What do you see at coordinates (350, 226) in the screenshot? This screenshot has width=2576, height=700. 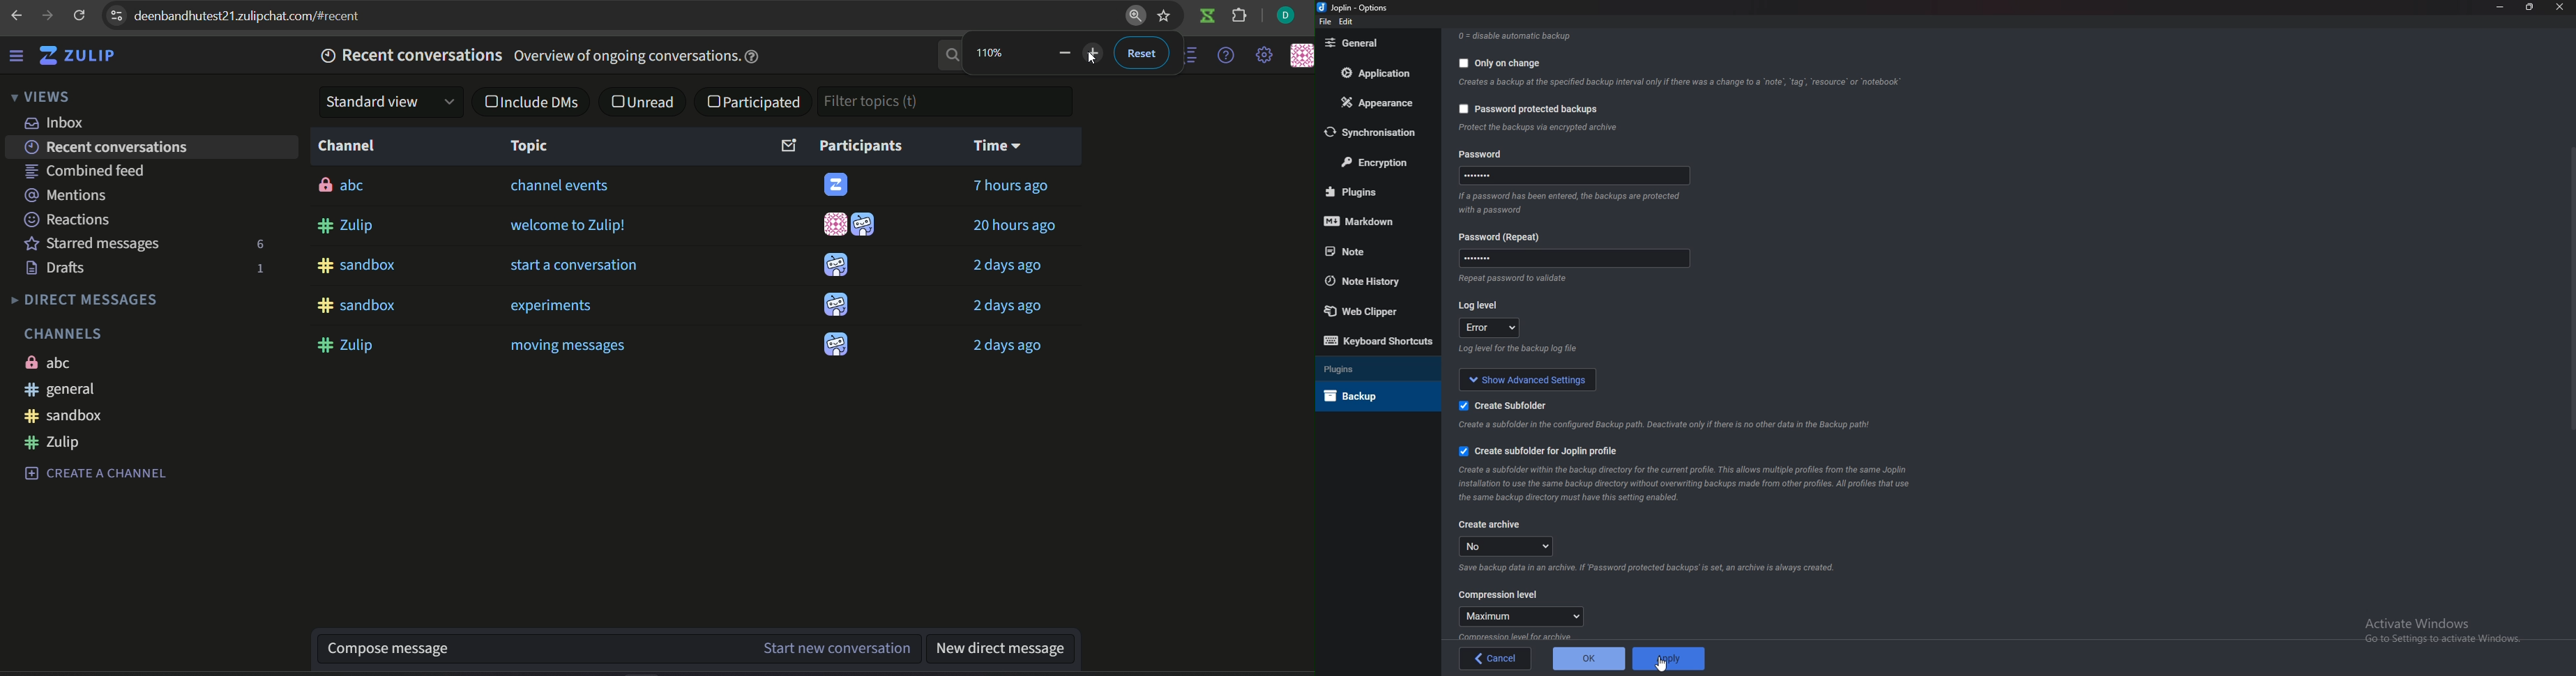 I see `#zulip` at bounding box center [350, 226].